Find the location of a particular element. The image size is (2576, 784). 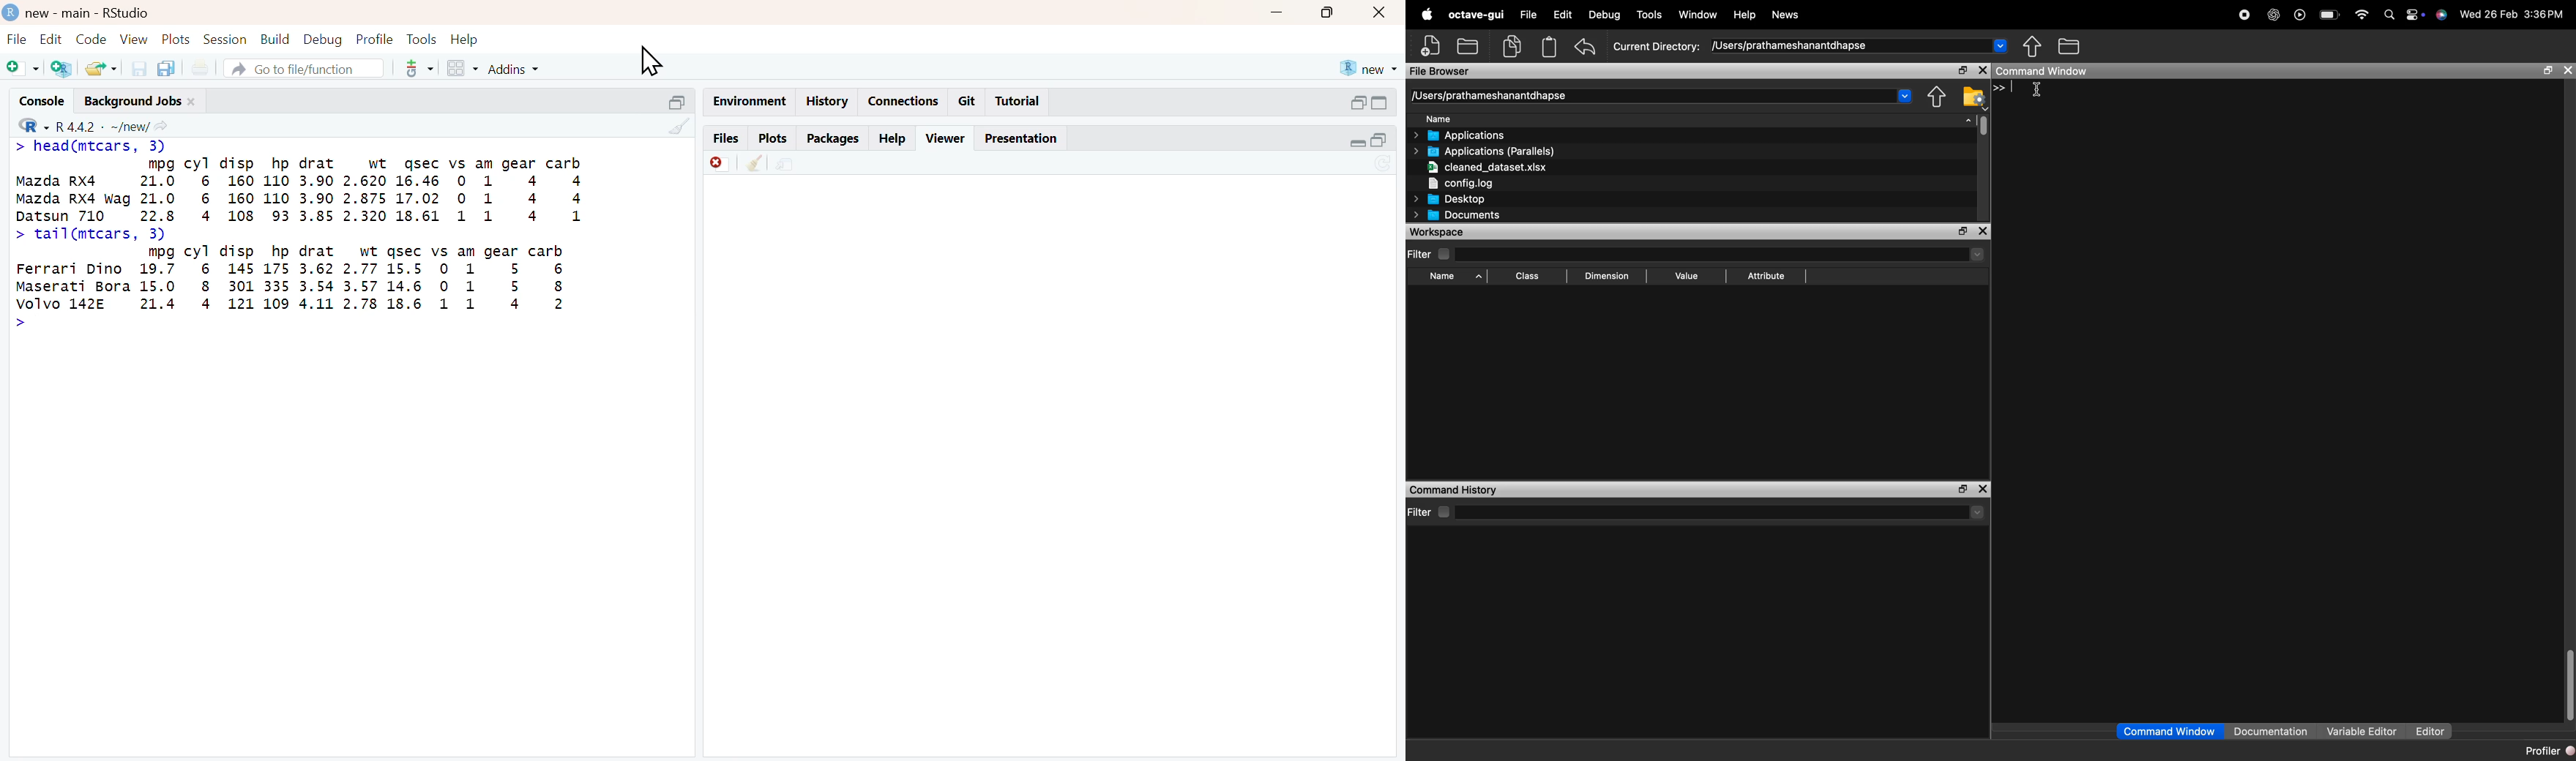

Files is located at coordinates (721, 137).